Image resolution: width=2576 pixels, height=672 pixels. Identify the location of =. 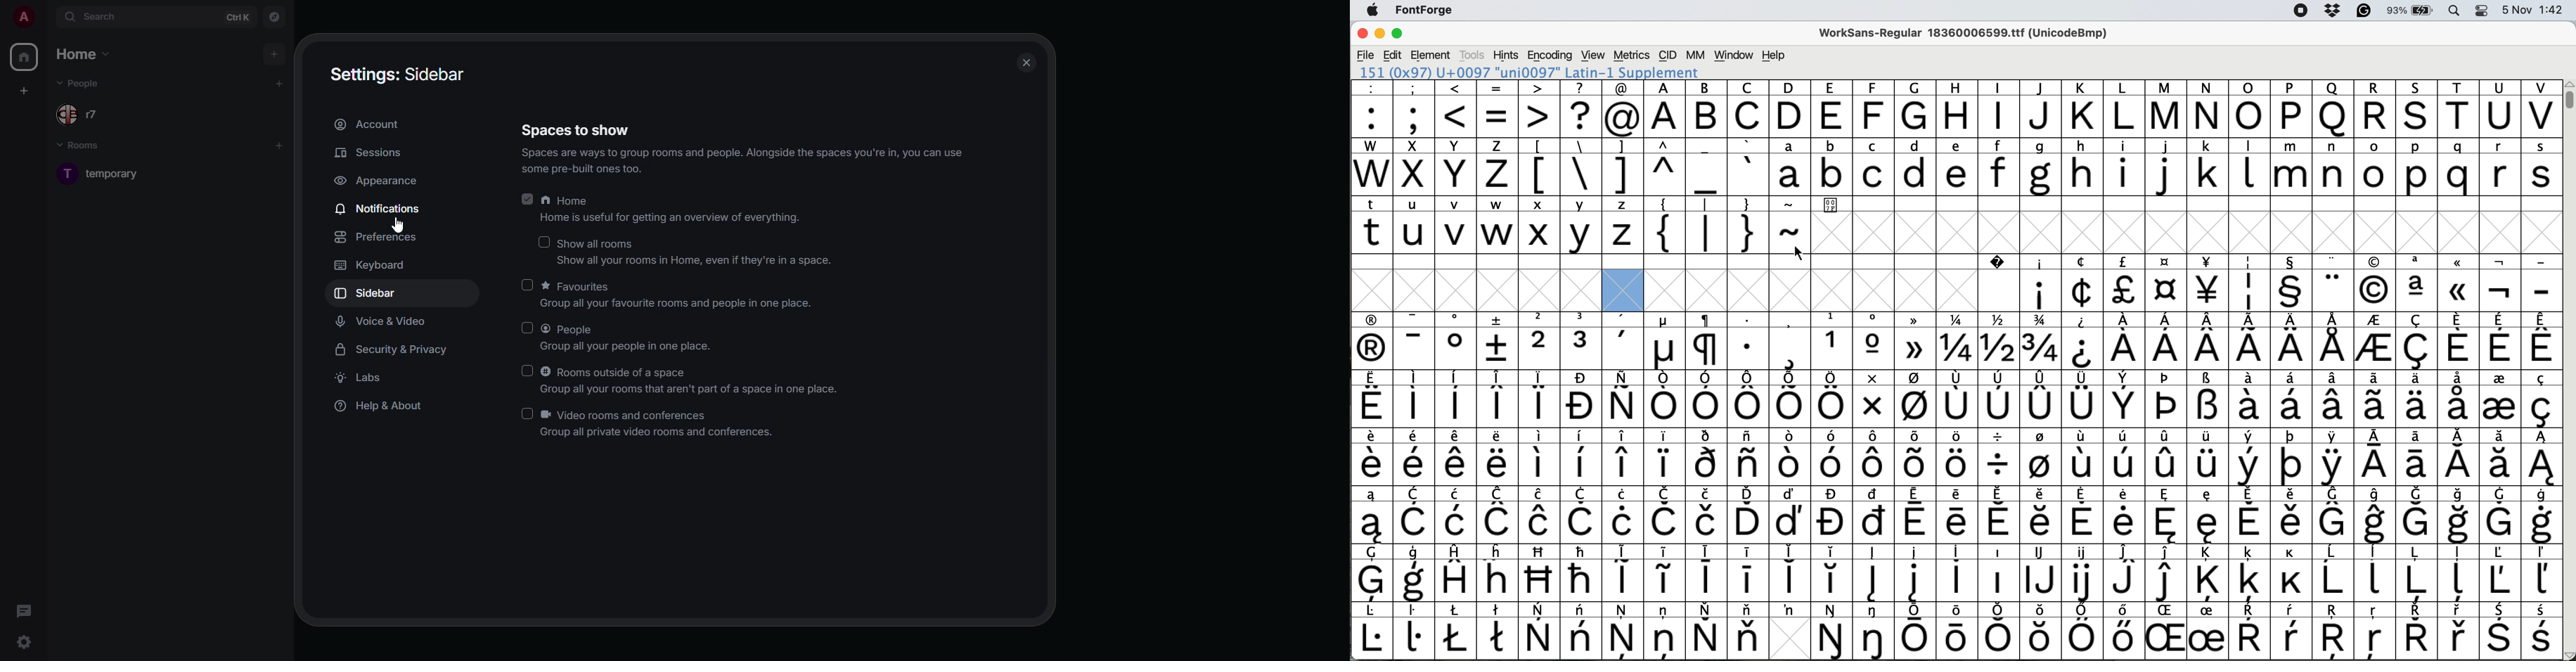
(1498, 109).